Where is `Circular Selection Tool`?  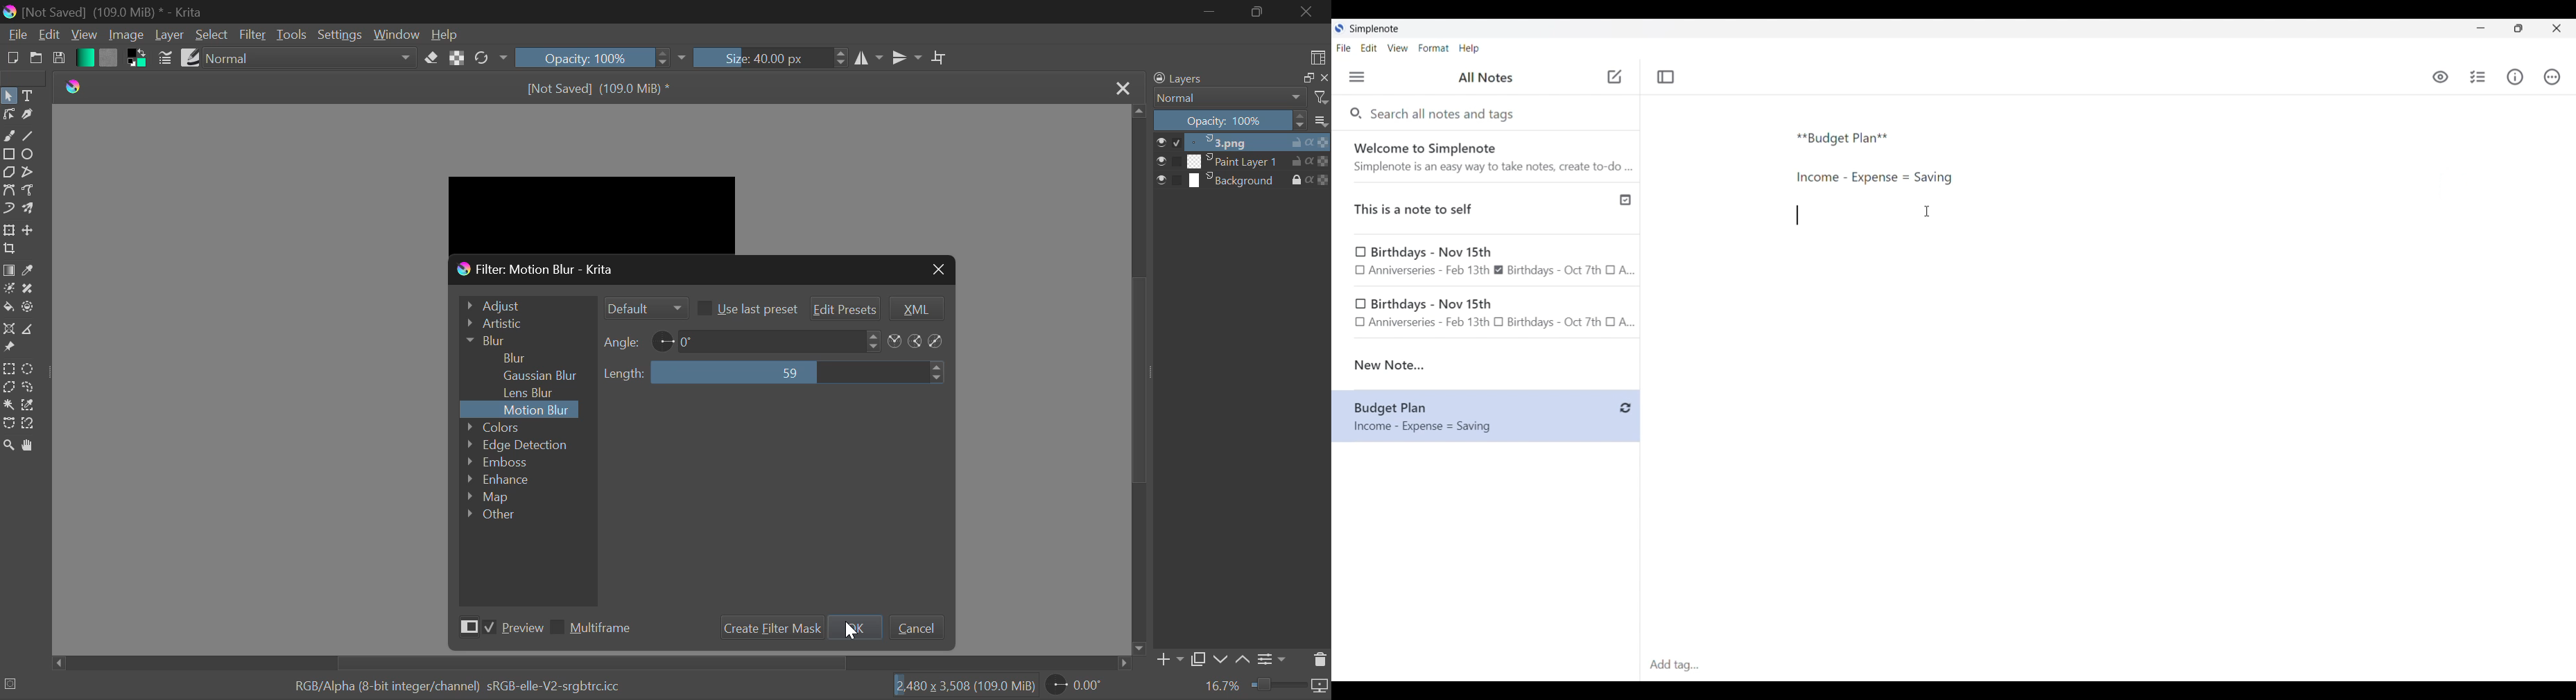 Circular Selection Tool is located at coordinates (31, 369).